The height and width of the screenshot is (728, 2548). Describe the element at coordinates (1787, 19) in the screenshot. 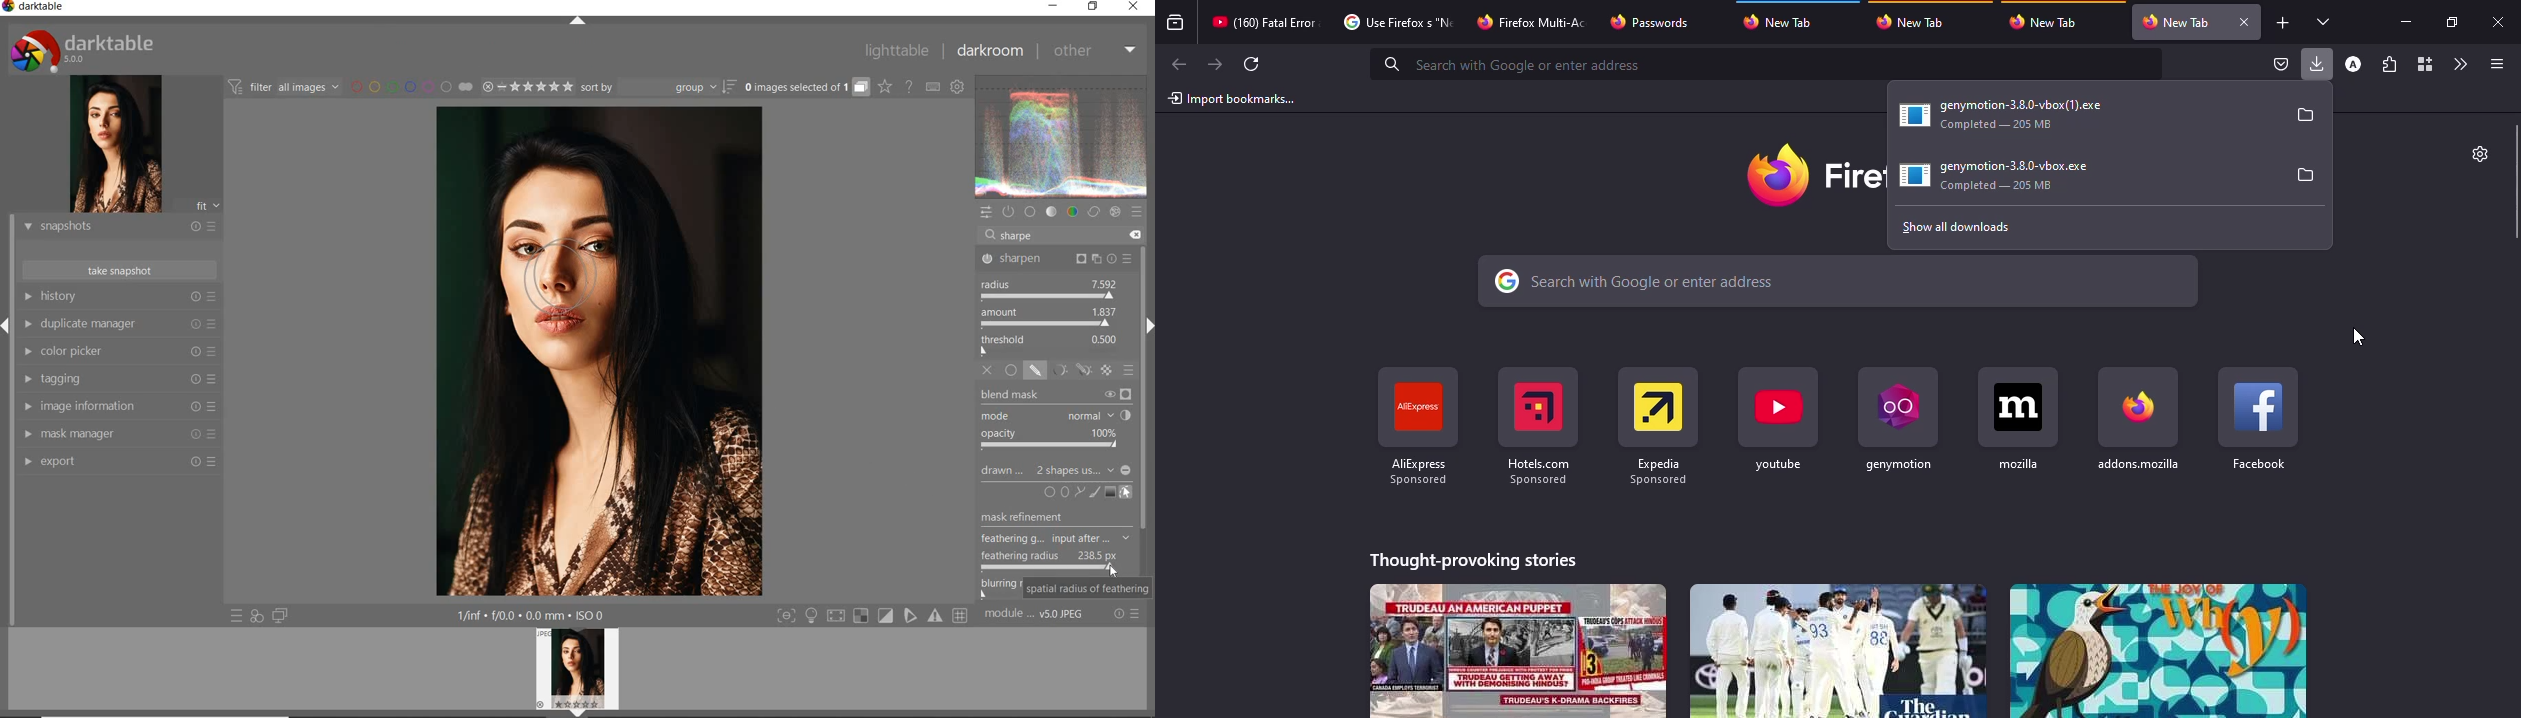

I see `tab` at that location.